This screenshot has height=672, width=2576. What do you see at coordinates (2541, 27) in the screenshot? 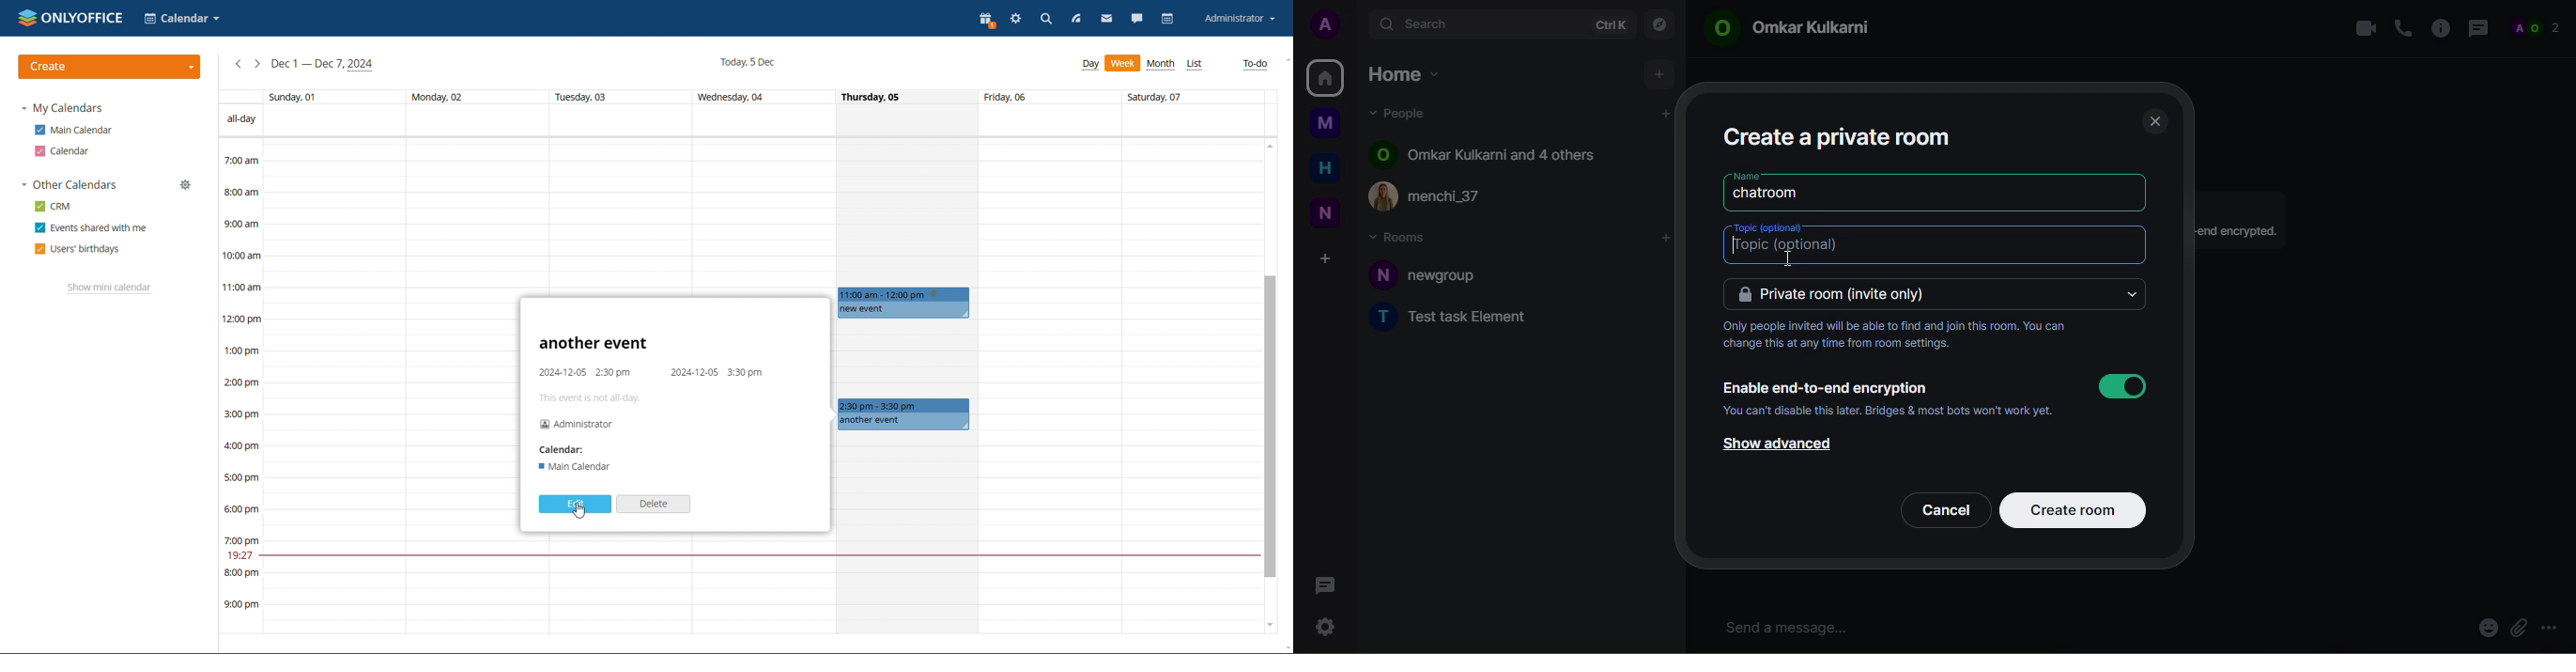
I see `people` at bounding box center [2541, 27].